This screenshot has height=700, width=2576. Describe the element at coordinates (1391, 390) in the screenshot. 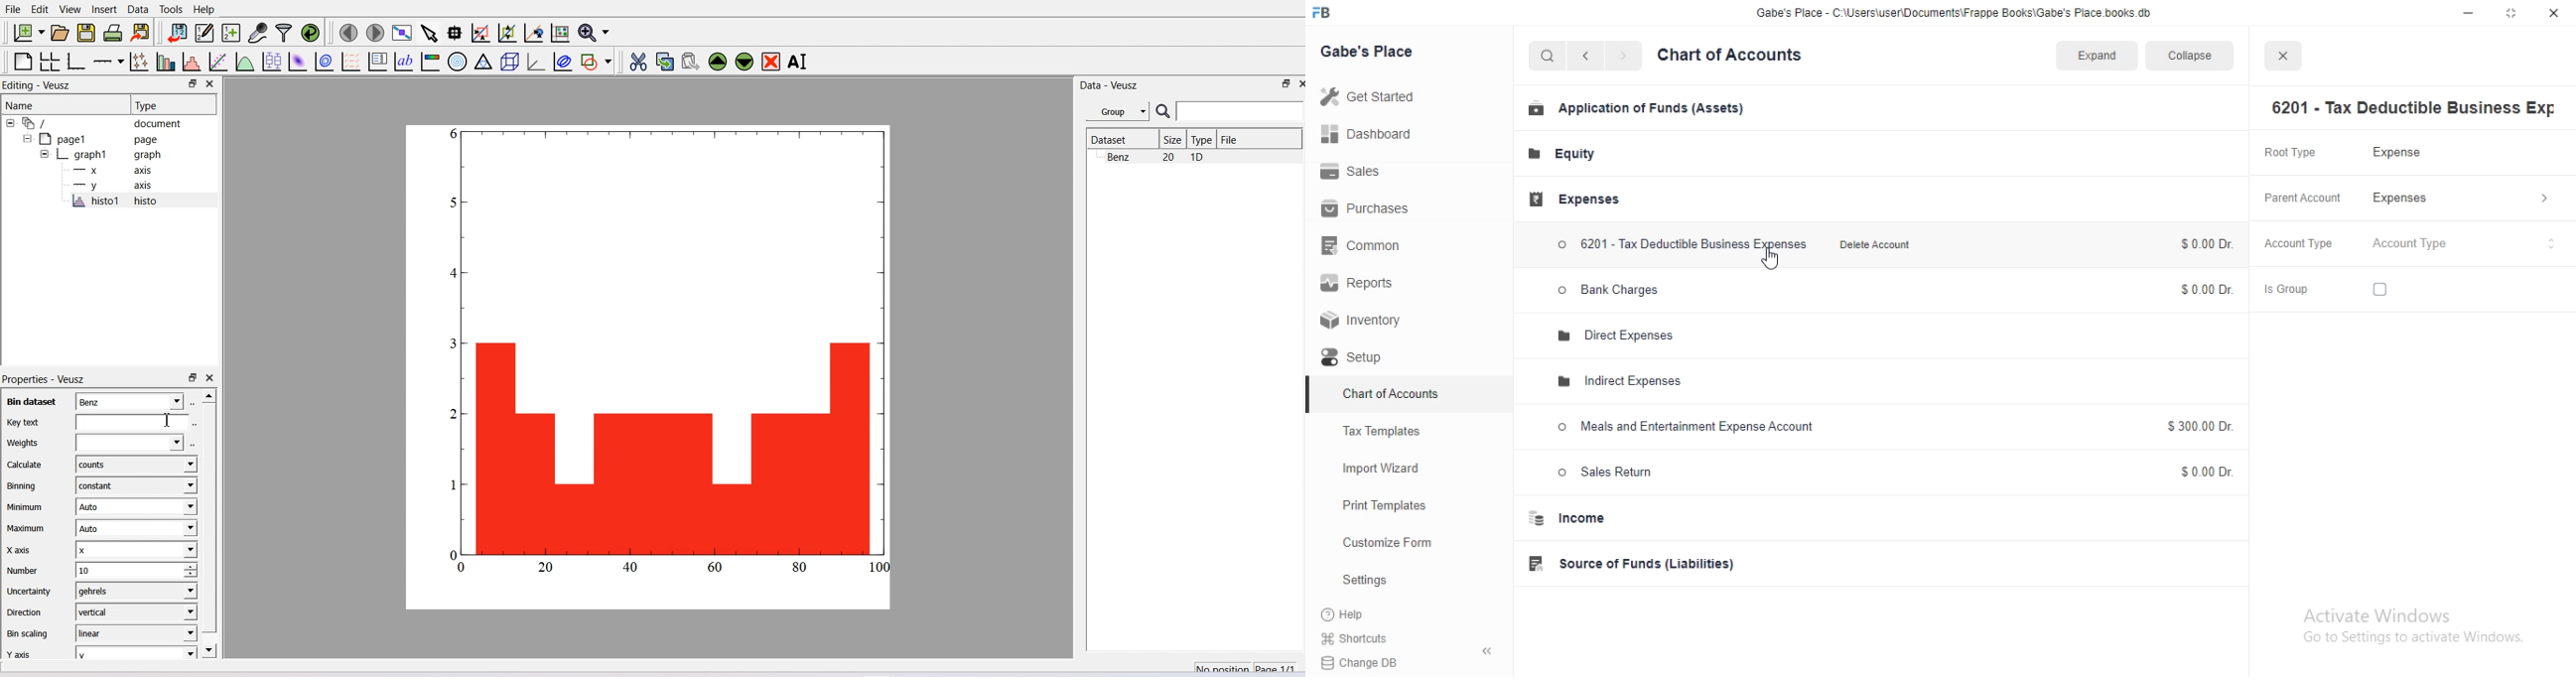

I see `Chart of Accounts.` at that location.